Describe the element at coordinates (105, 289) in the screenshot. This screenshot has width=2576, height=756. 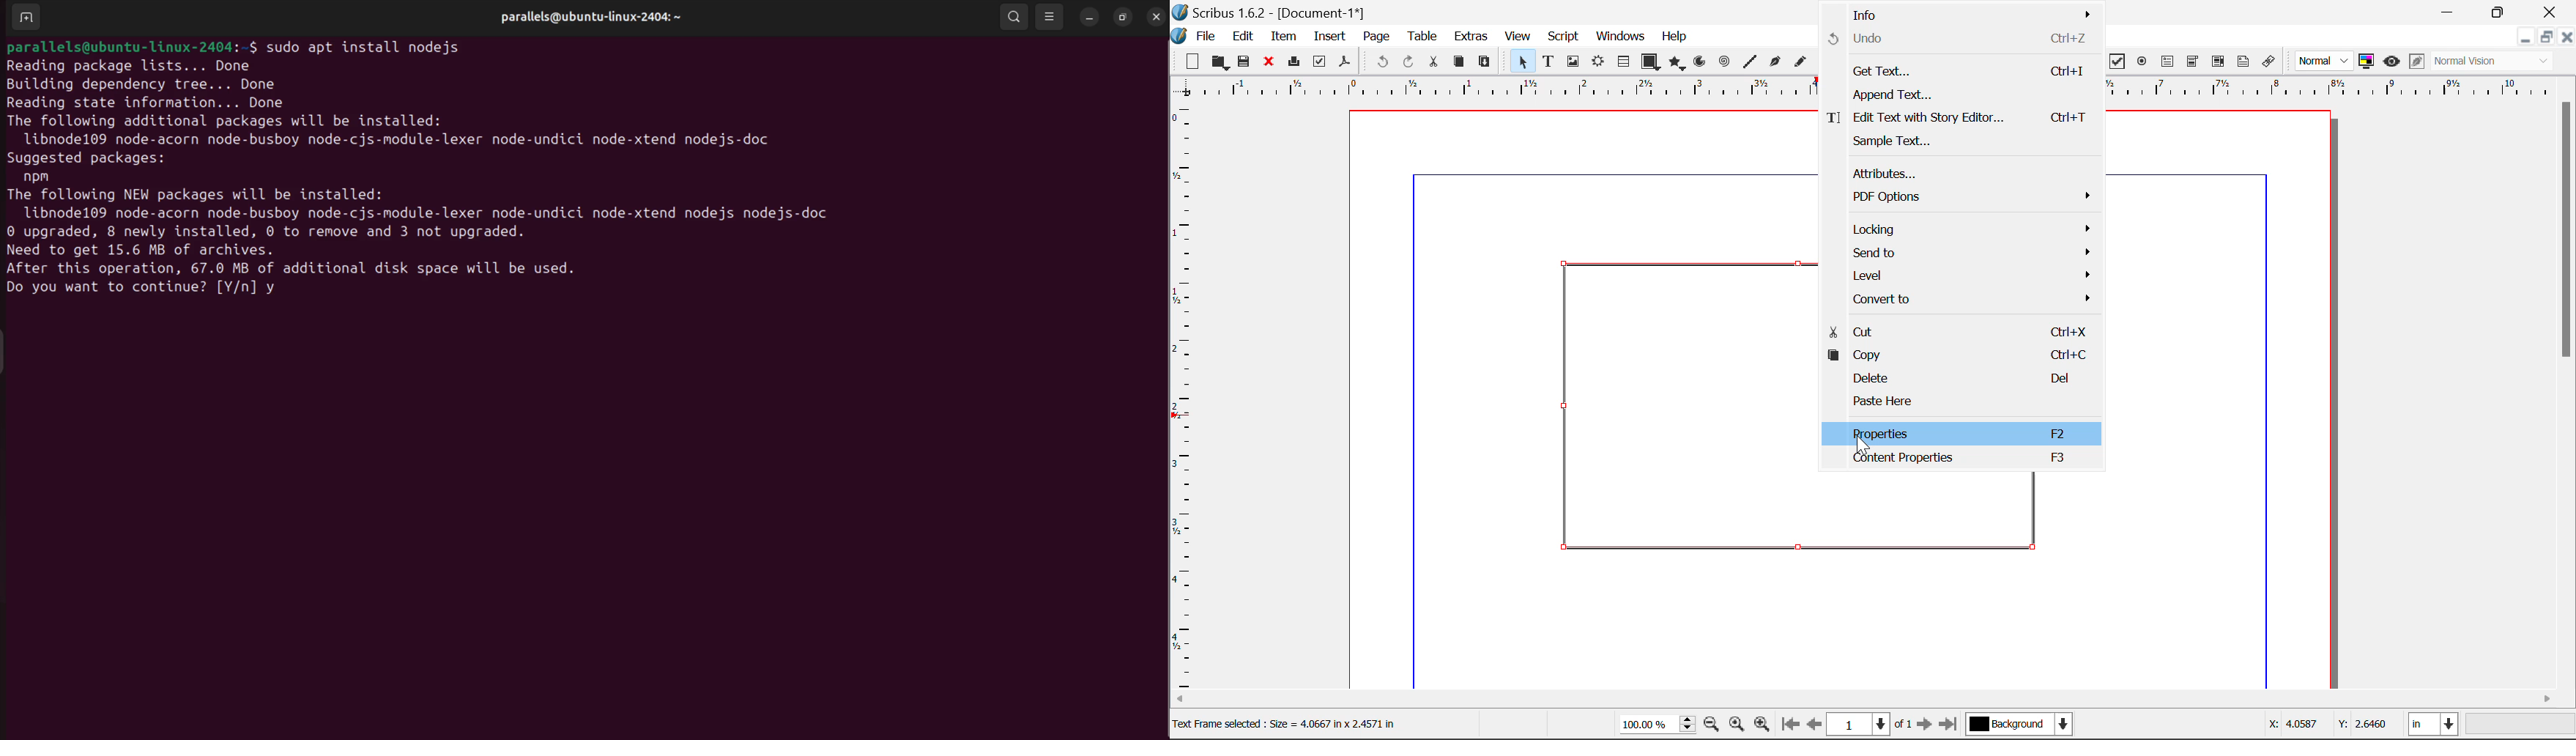
I see `Do you want to continue?` at that location.